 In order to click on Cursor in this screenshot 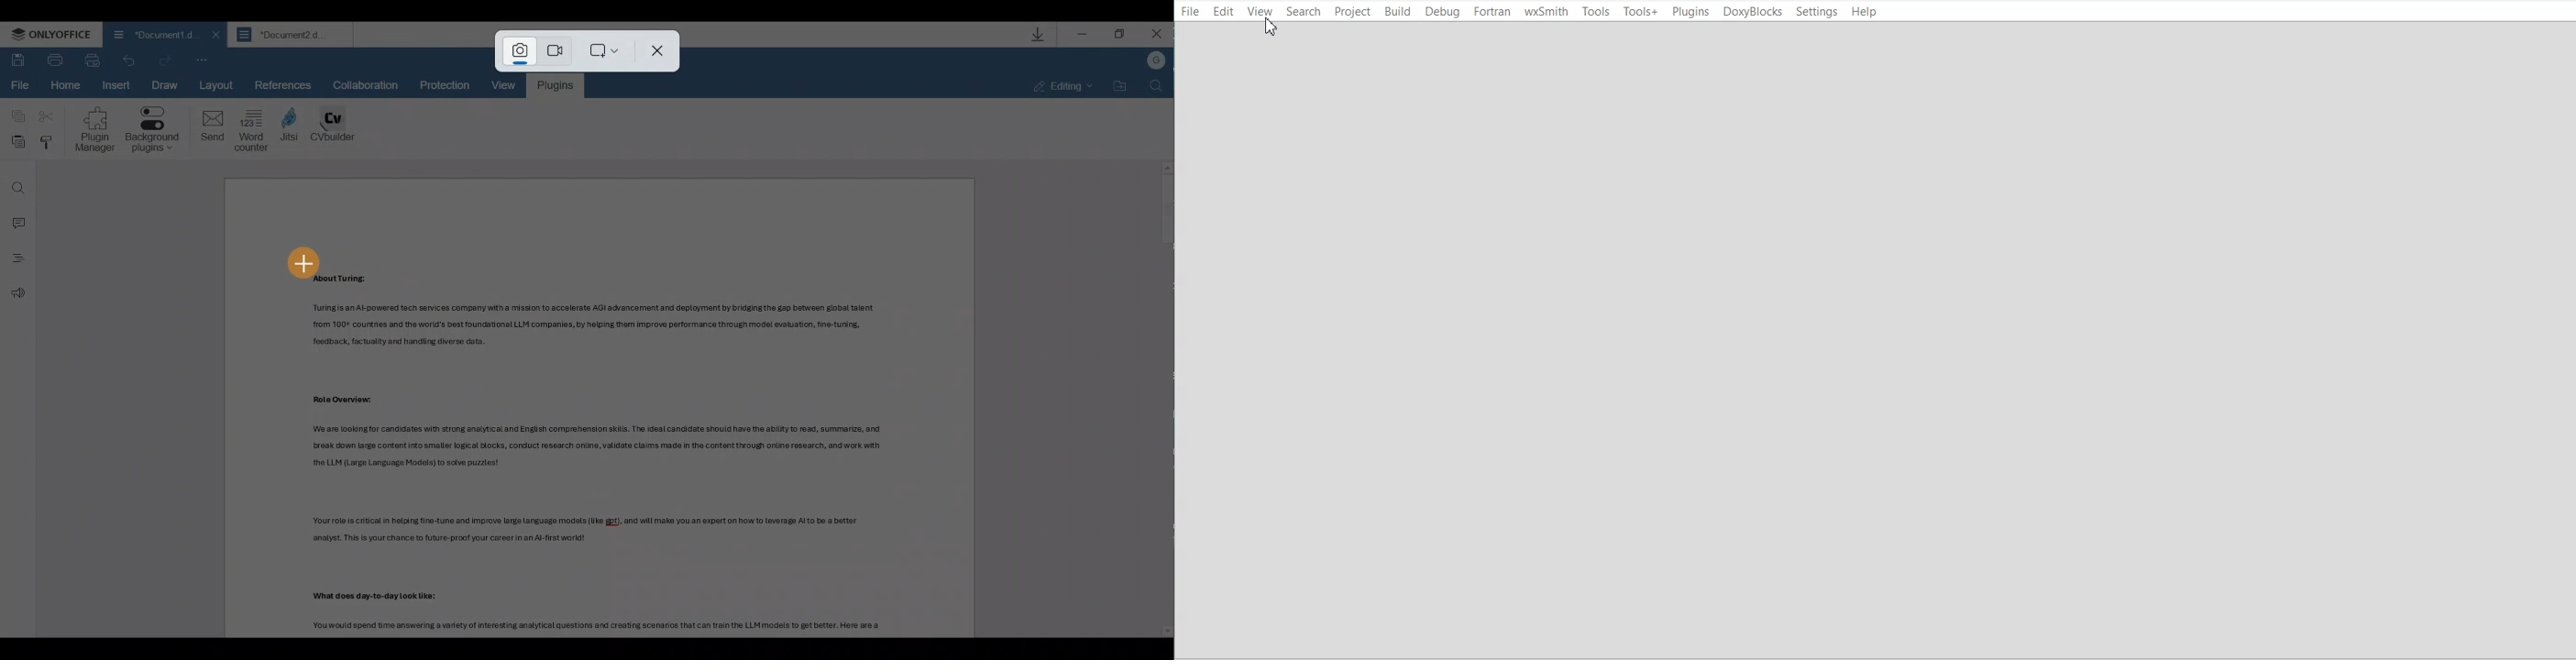, I will do `click(302, 262)`.